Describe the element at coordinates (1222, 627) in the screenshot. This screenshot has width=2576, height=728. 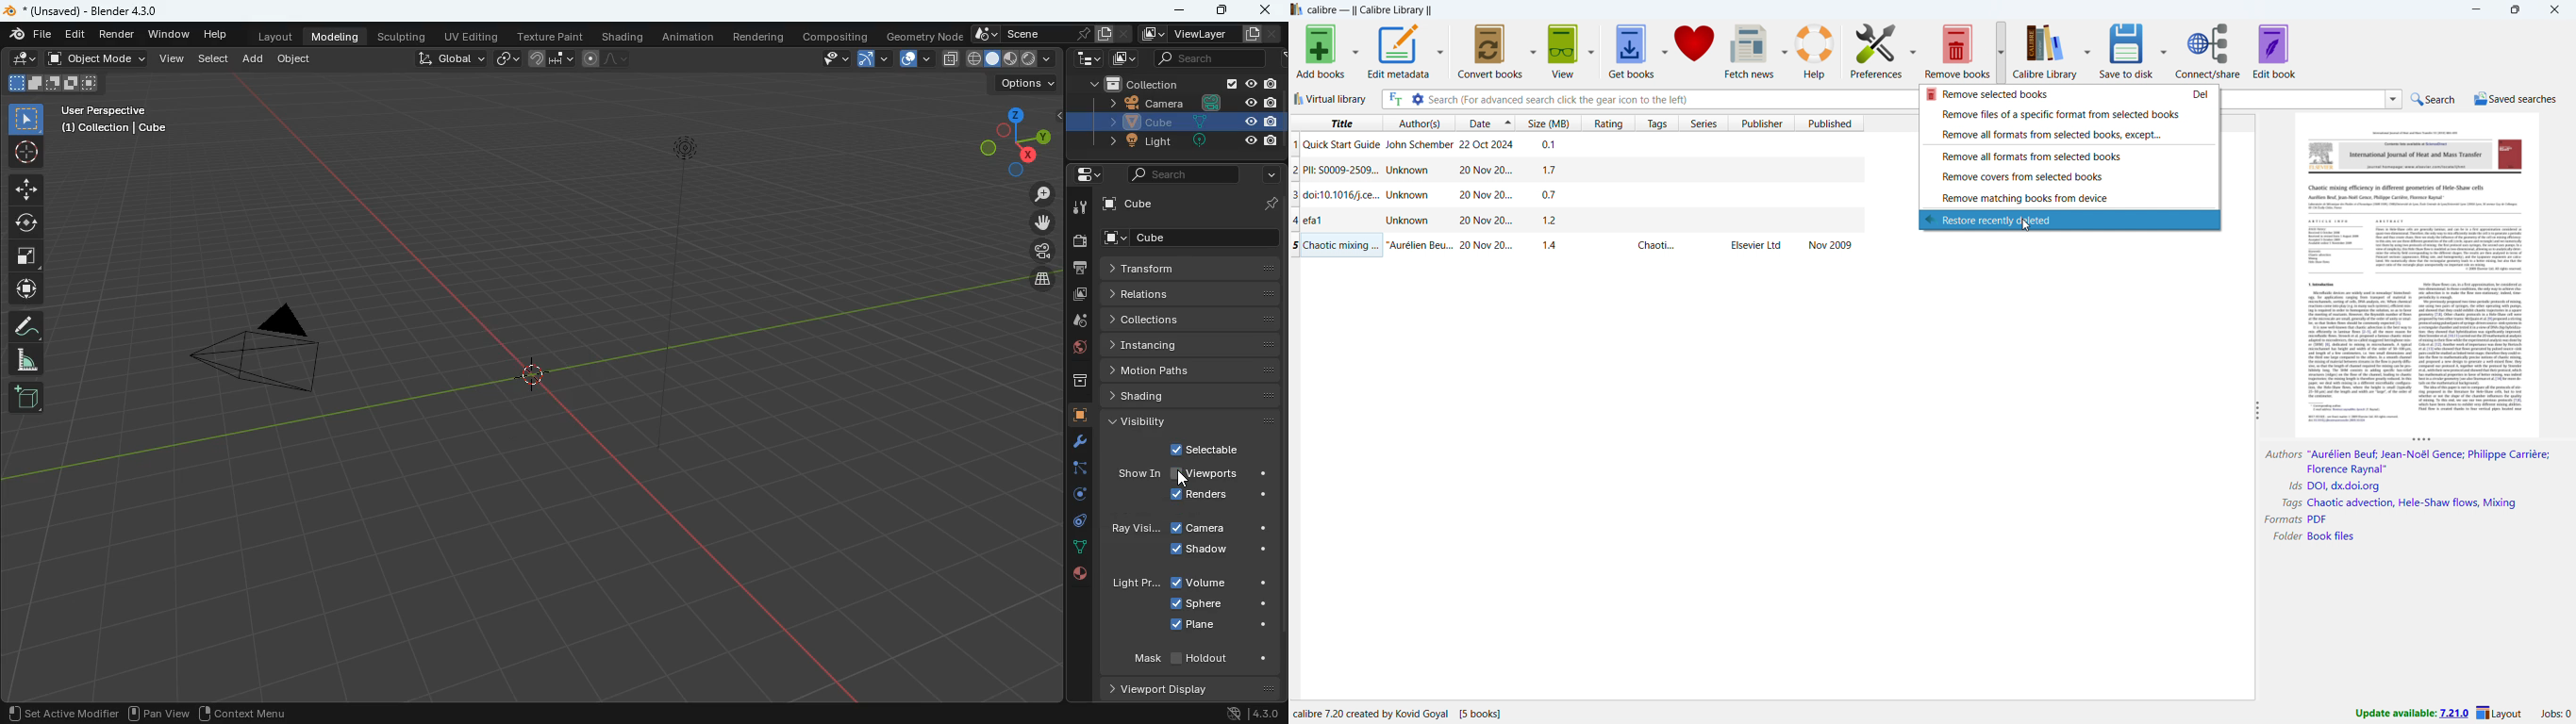
I see `plane` at that location.